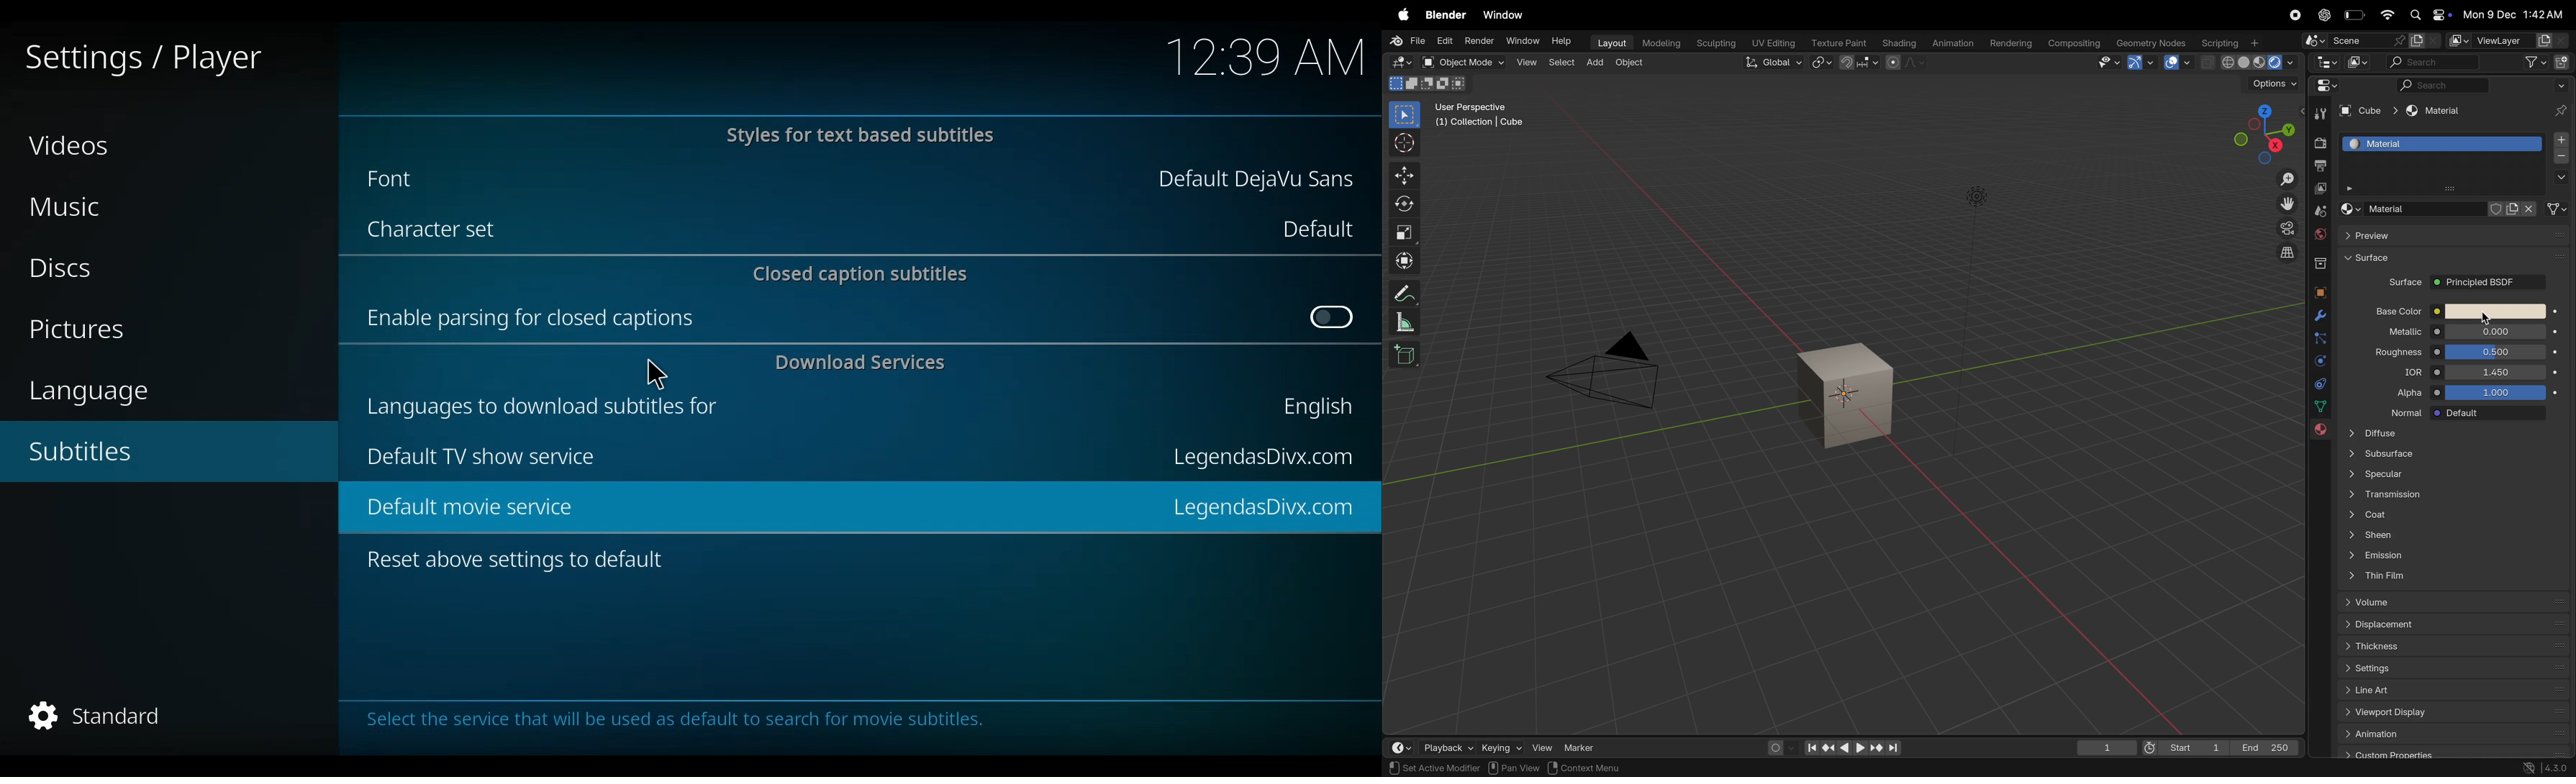  I want to click on Edit, so click(1445, 40).